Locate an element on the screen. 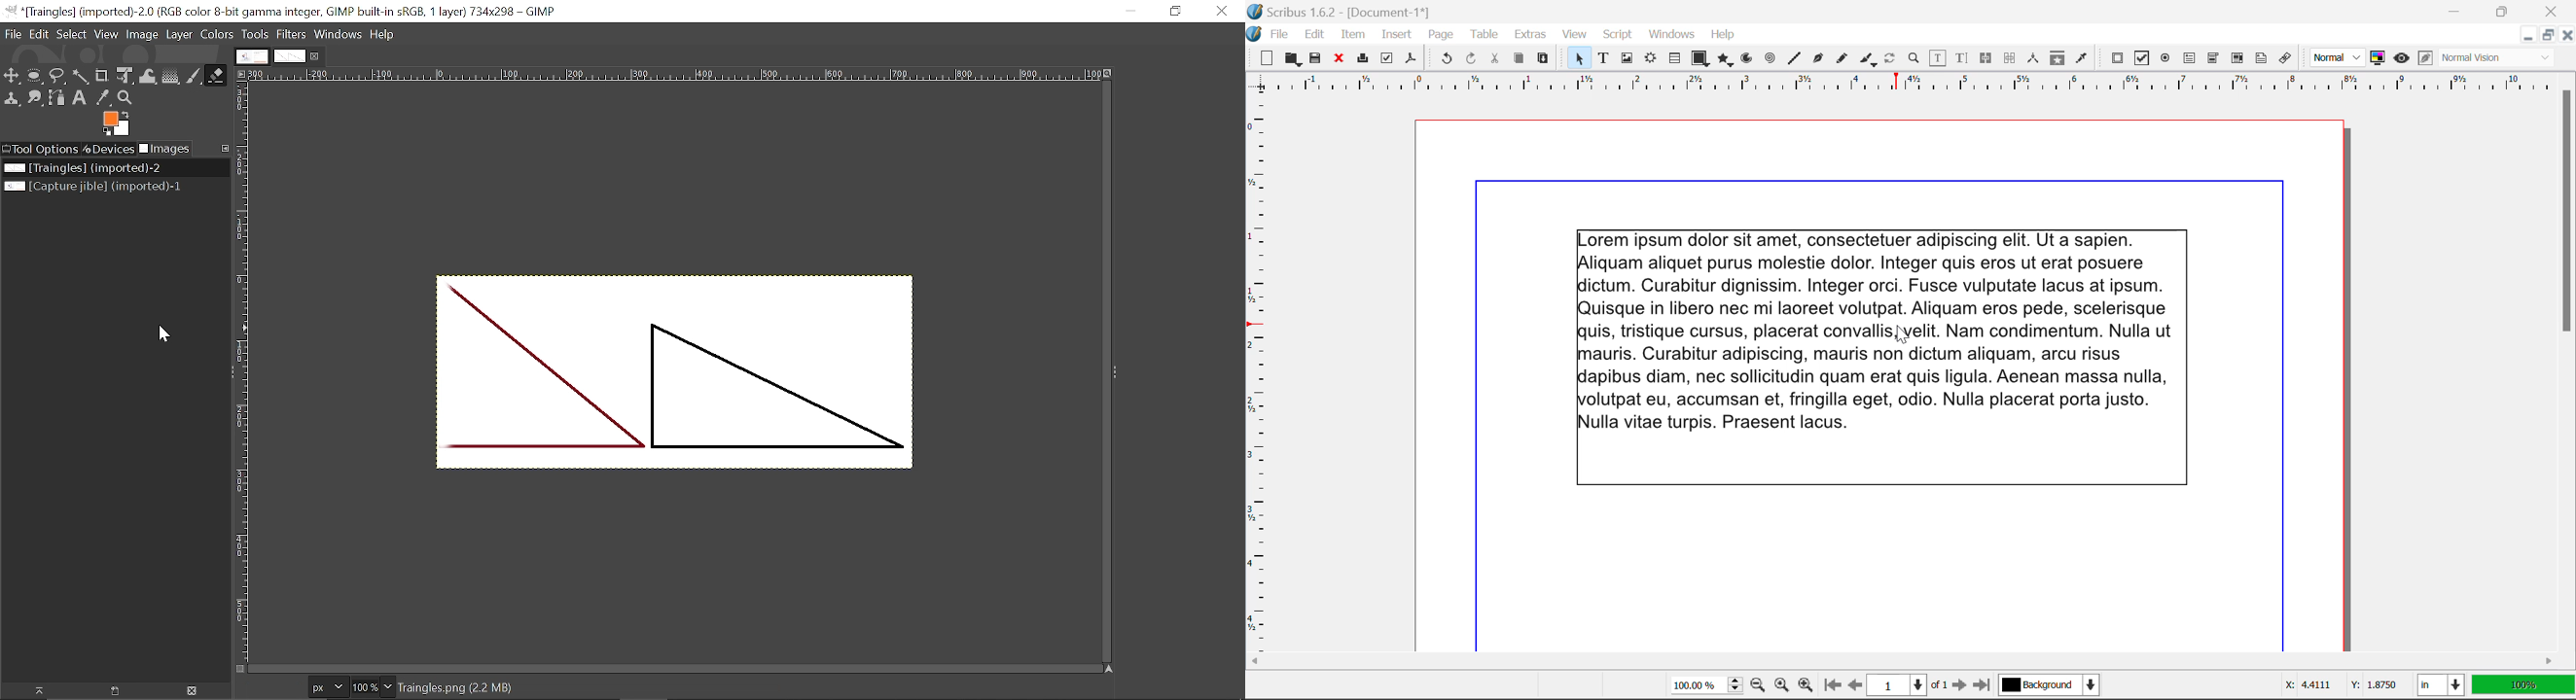 This screenshot has width=2576, height=700. Minimize is located at coordinates (1130, 12).